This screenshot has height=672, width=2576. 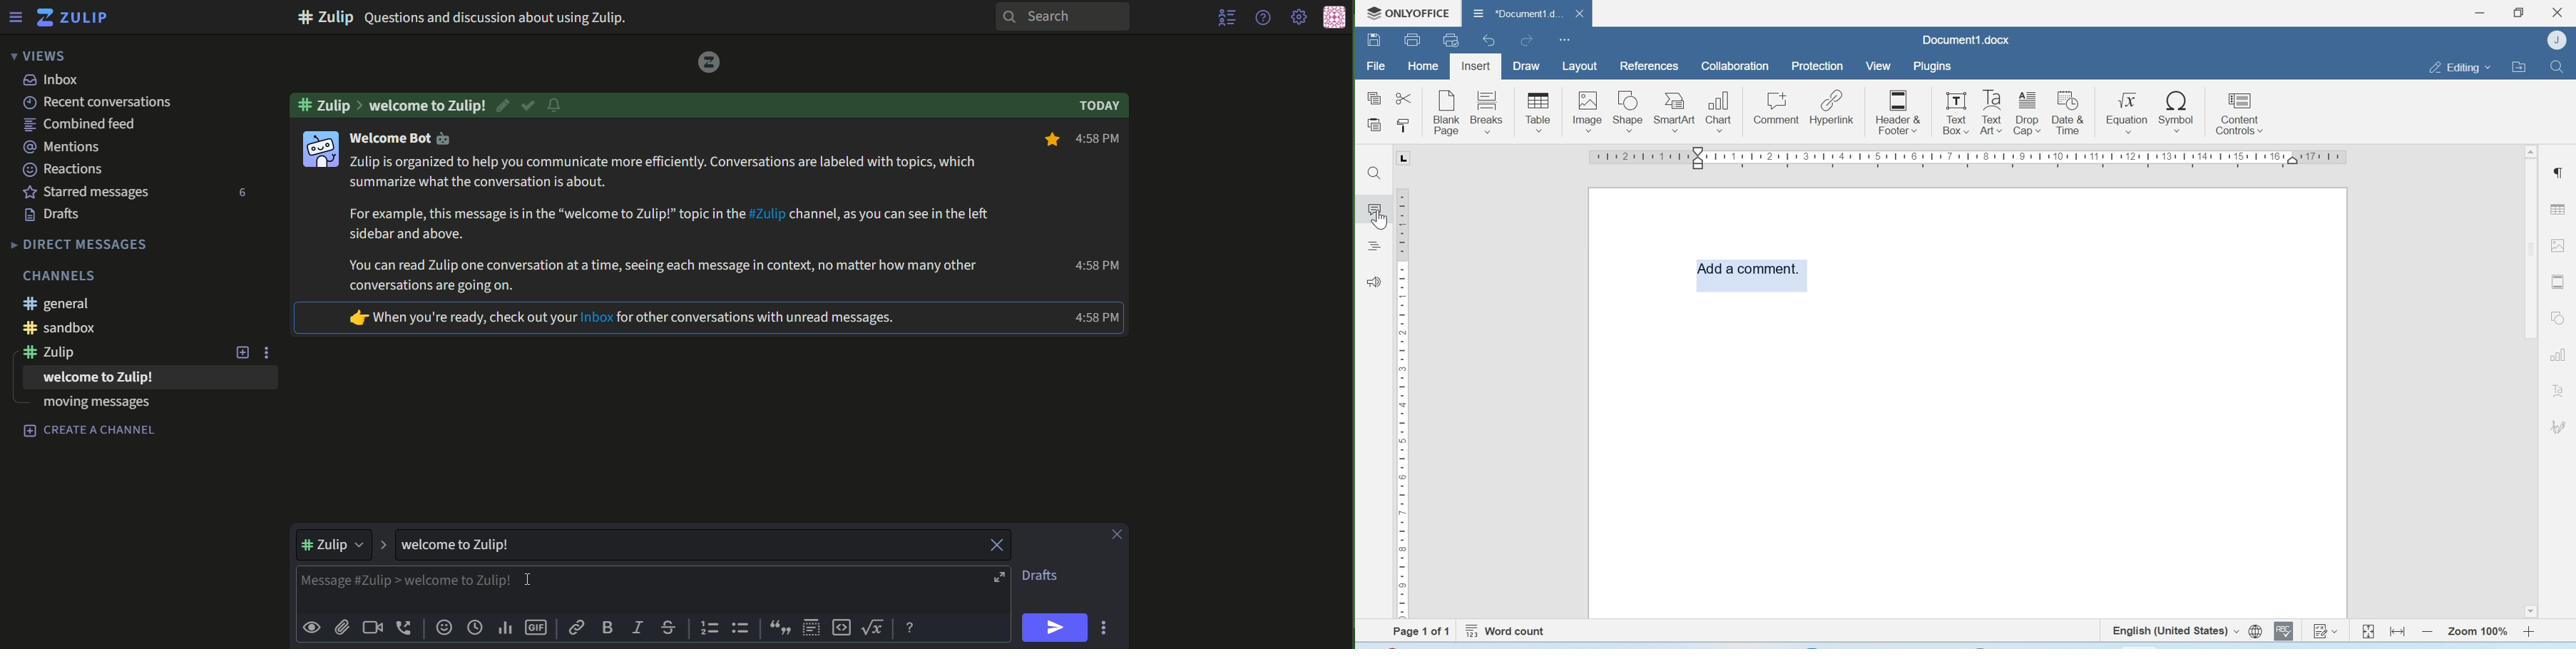 What do you see at coordinates (1405, 401) in the screenshot?
I see `Scale` at bounding box center [1405, 401].